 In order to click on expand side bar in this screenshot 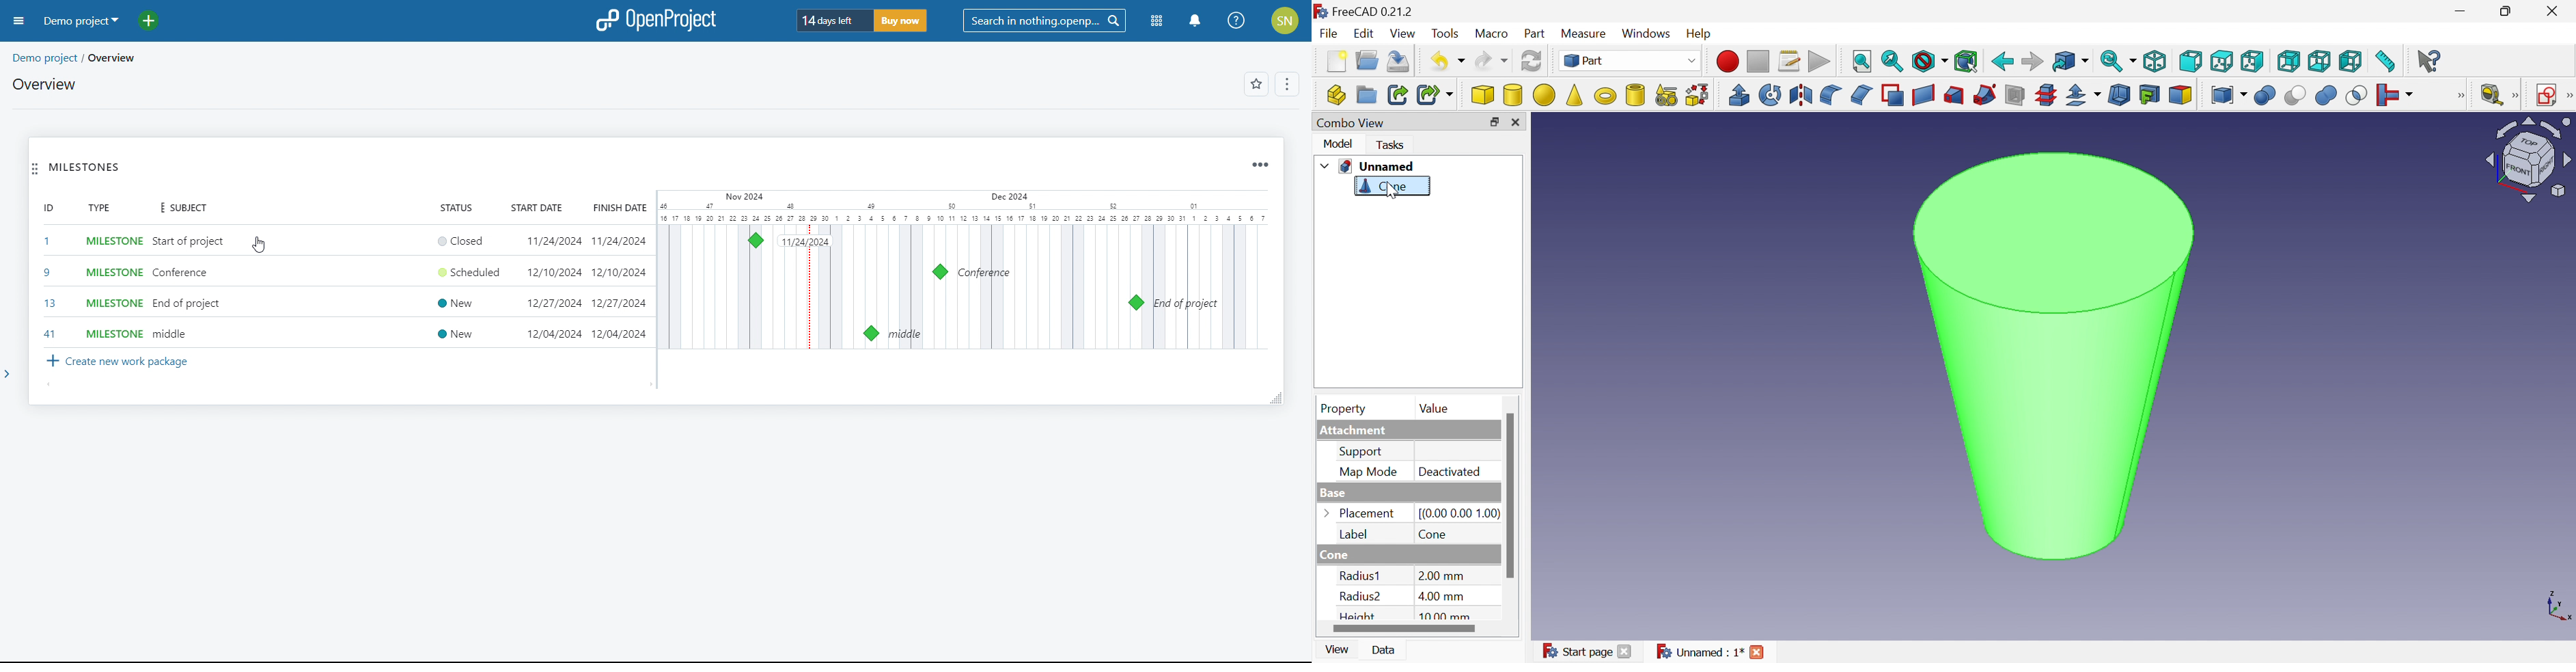, I will do `click(13, 380)`.